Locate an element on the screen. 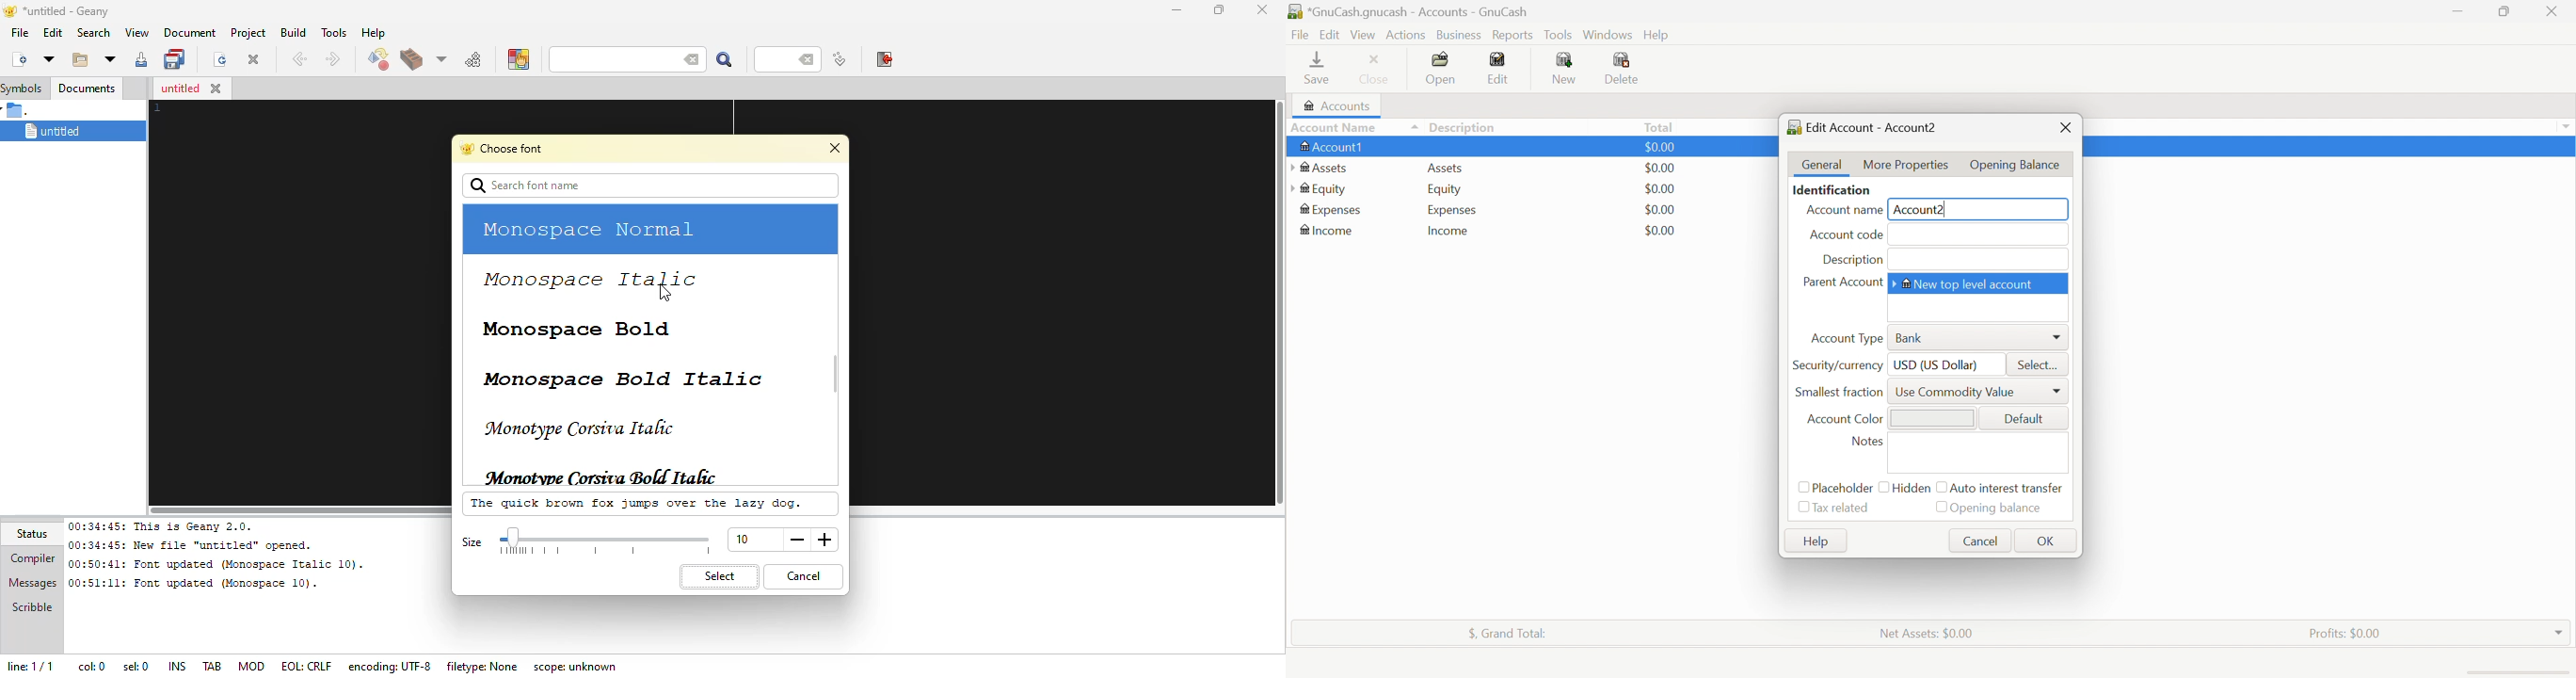  New Top Level Account is located at coordinates (1969, 284).